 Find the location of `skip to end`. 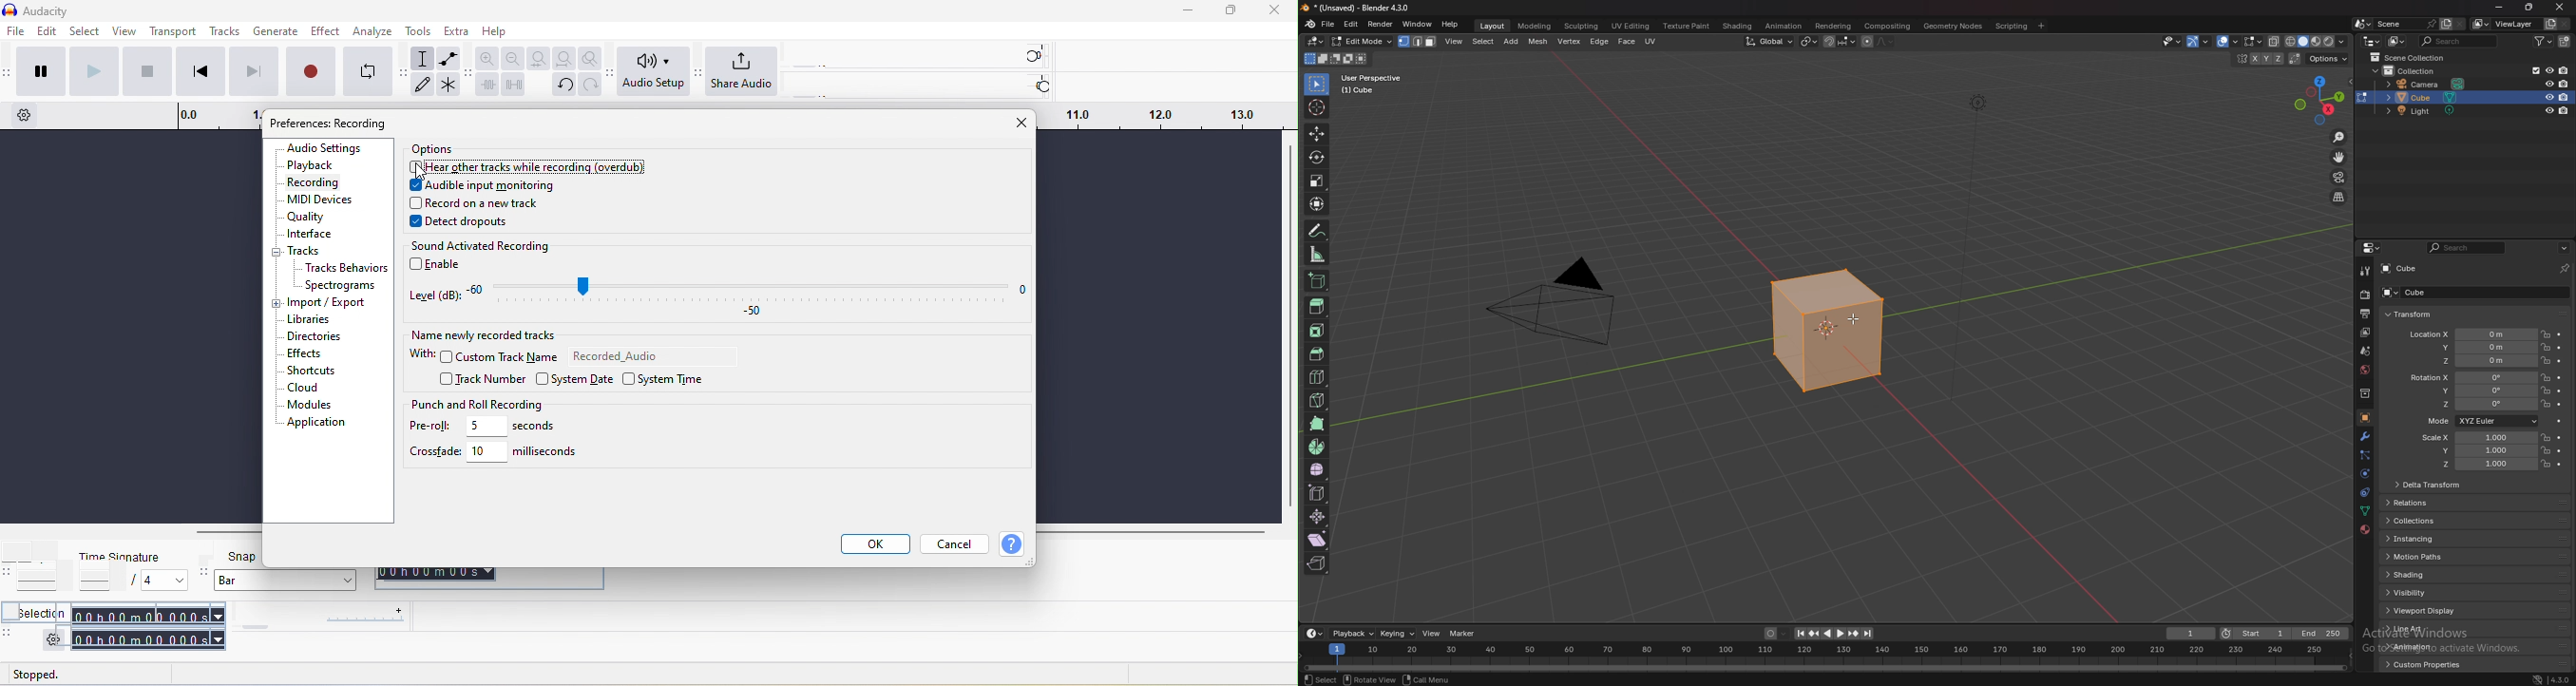

skip to end is located at coordinates (254, 71).